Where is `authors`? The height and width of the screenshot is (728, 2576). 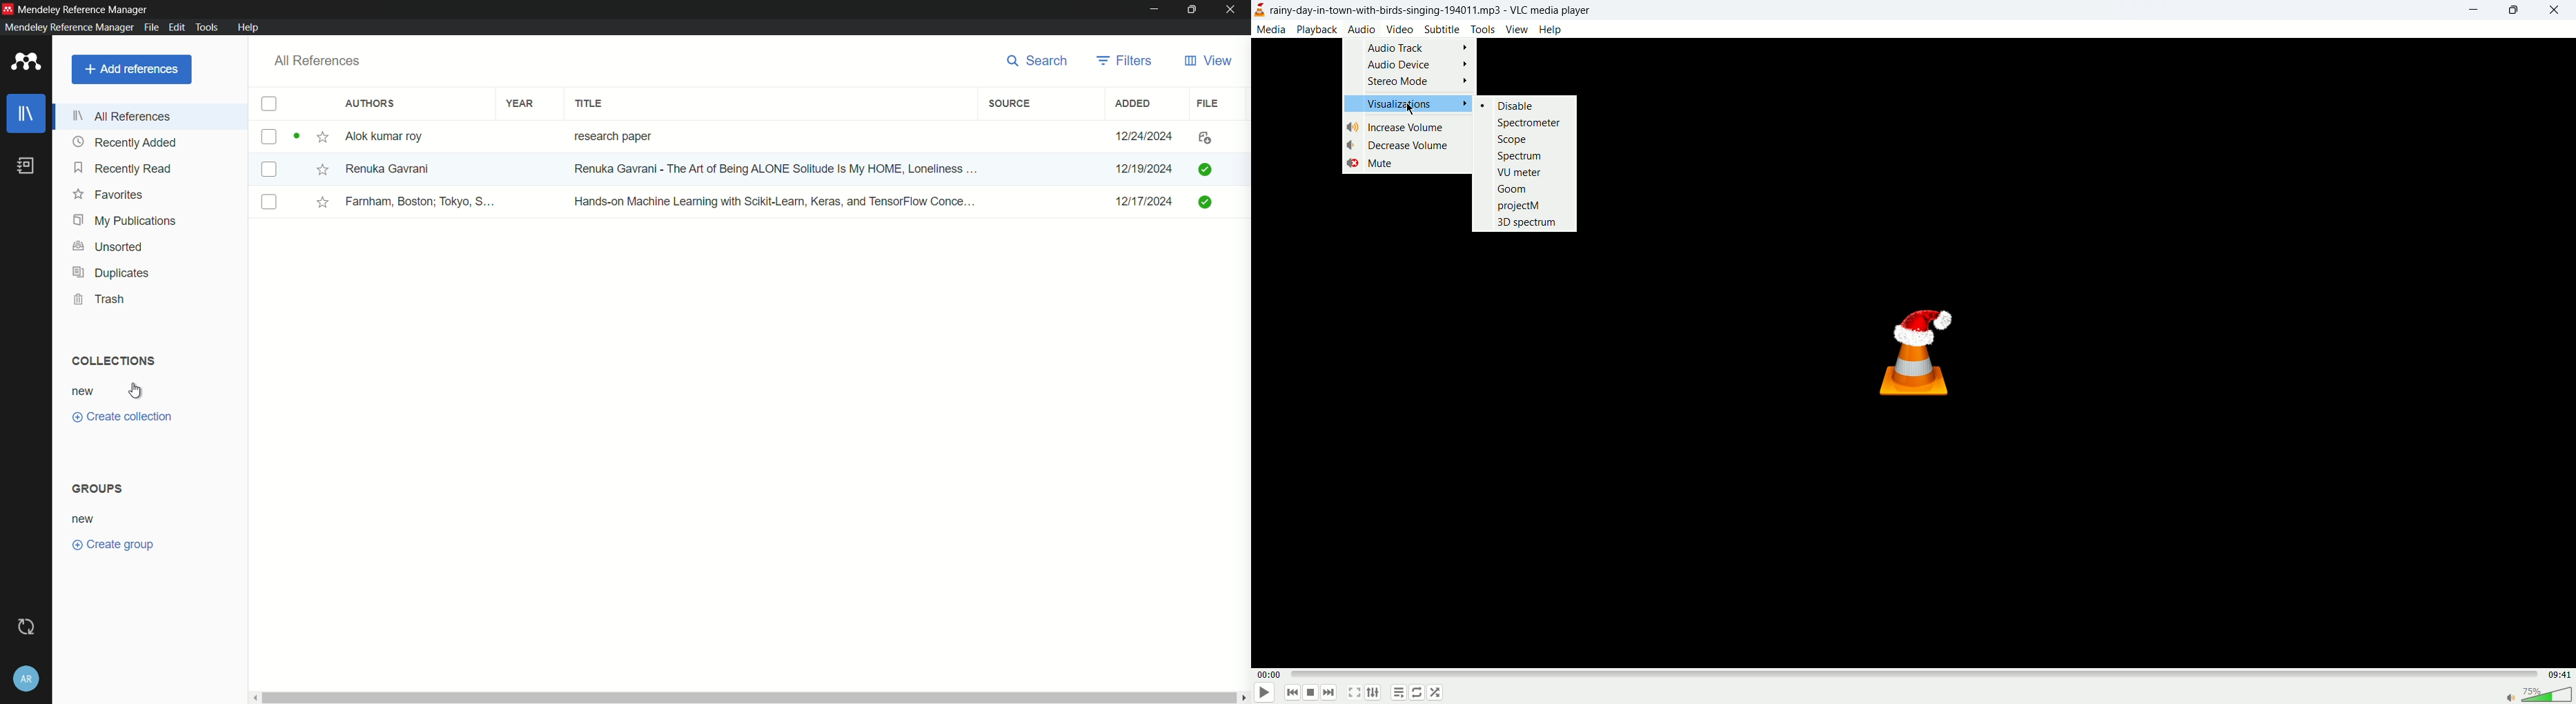
authors is located at coordinates (373, 104).